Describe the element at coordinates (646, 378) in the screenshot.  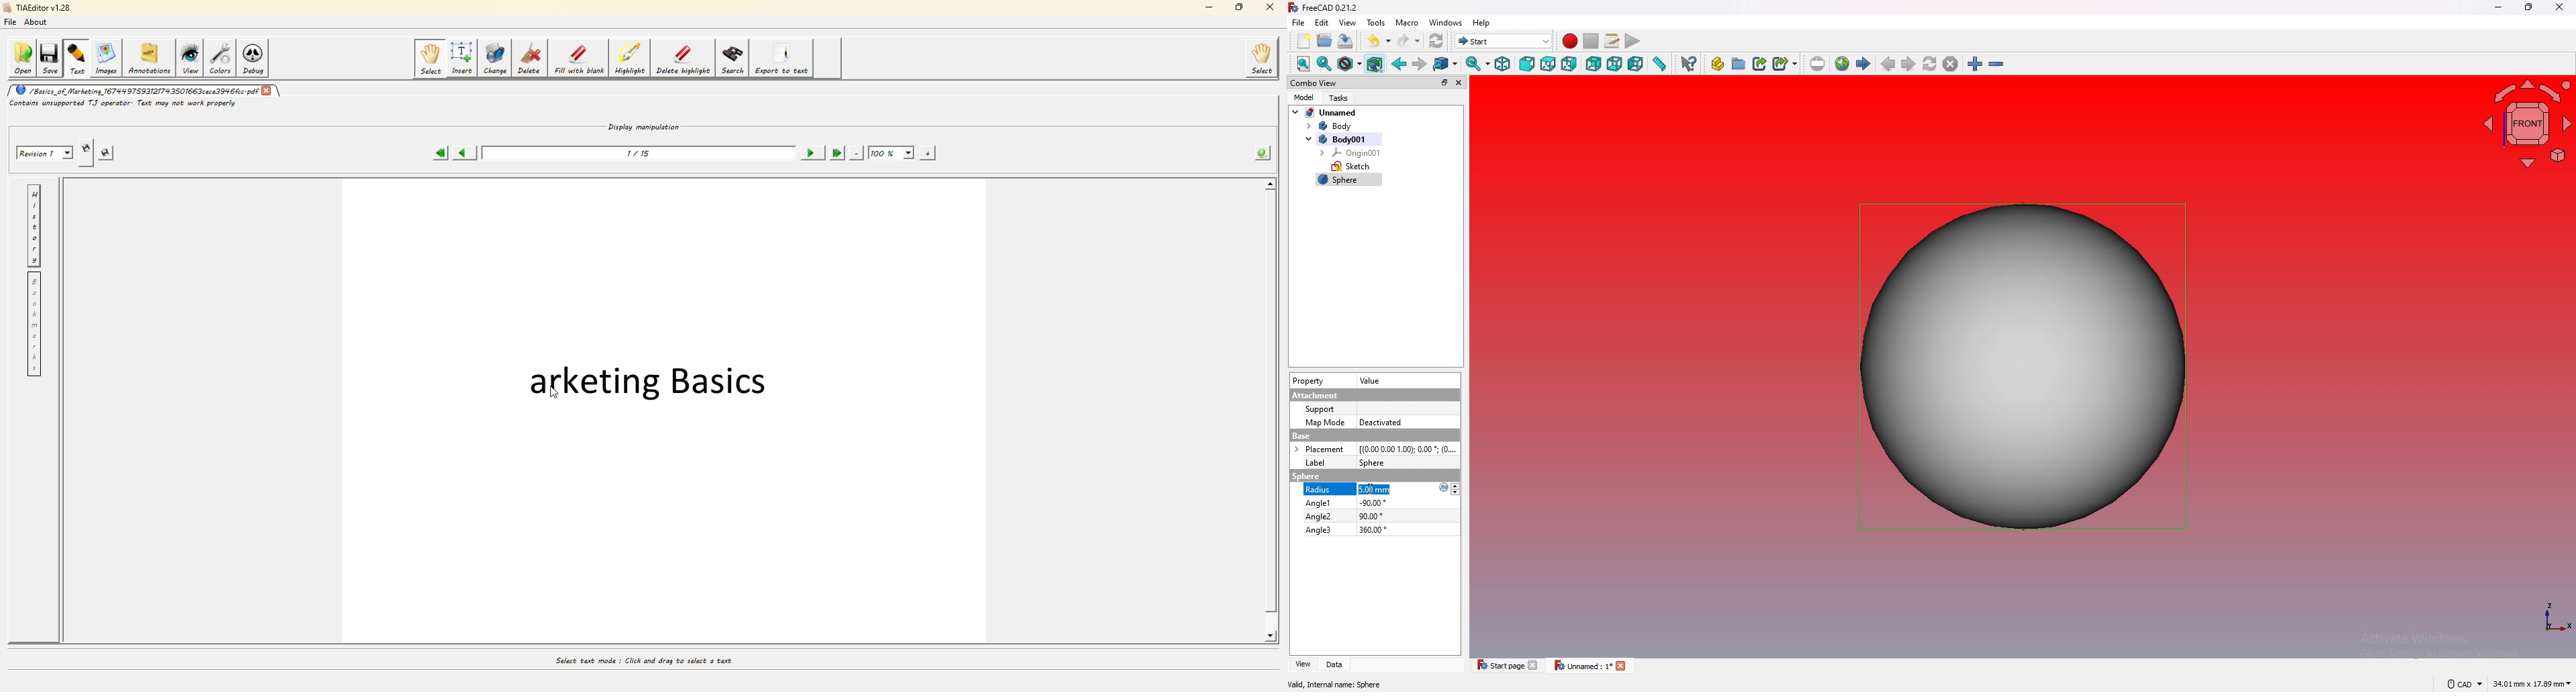
I see `arketing Basics` at that location.